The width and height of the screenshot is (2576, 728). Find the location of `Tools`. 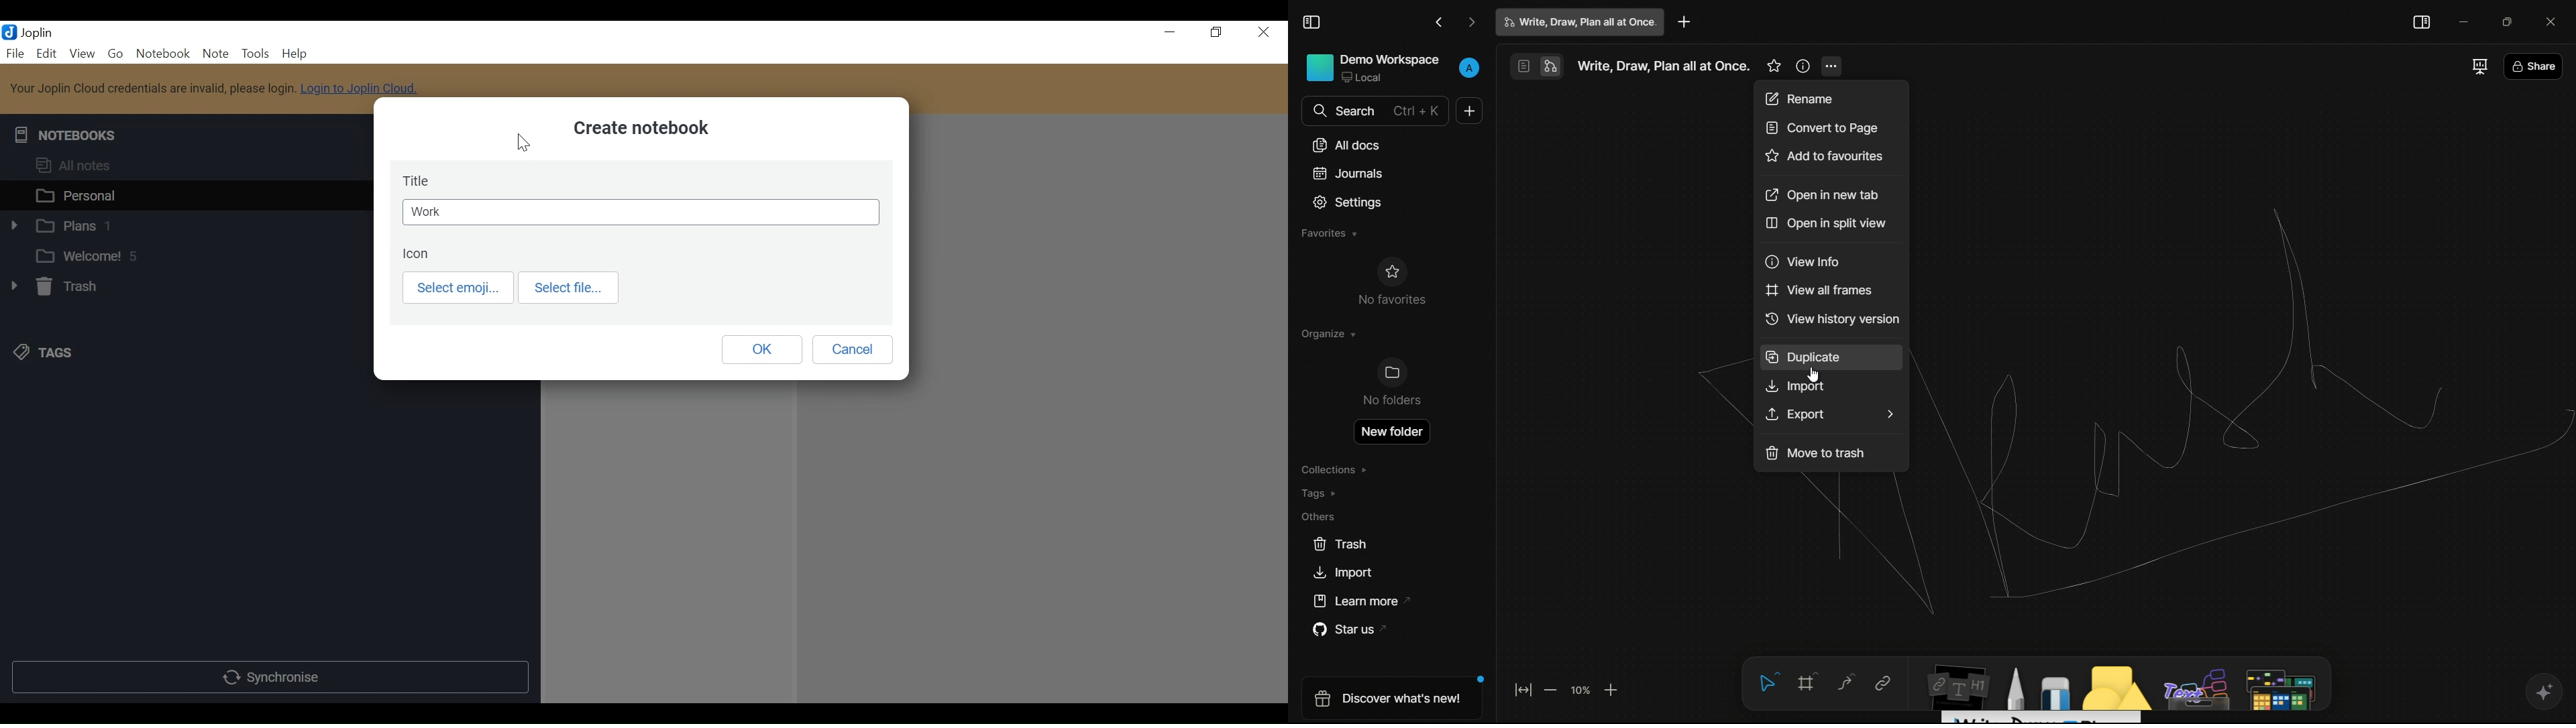

Tools is located at coordinates (254, 53).